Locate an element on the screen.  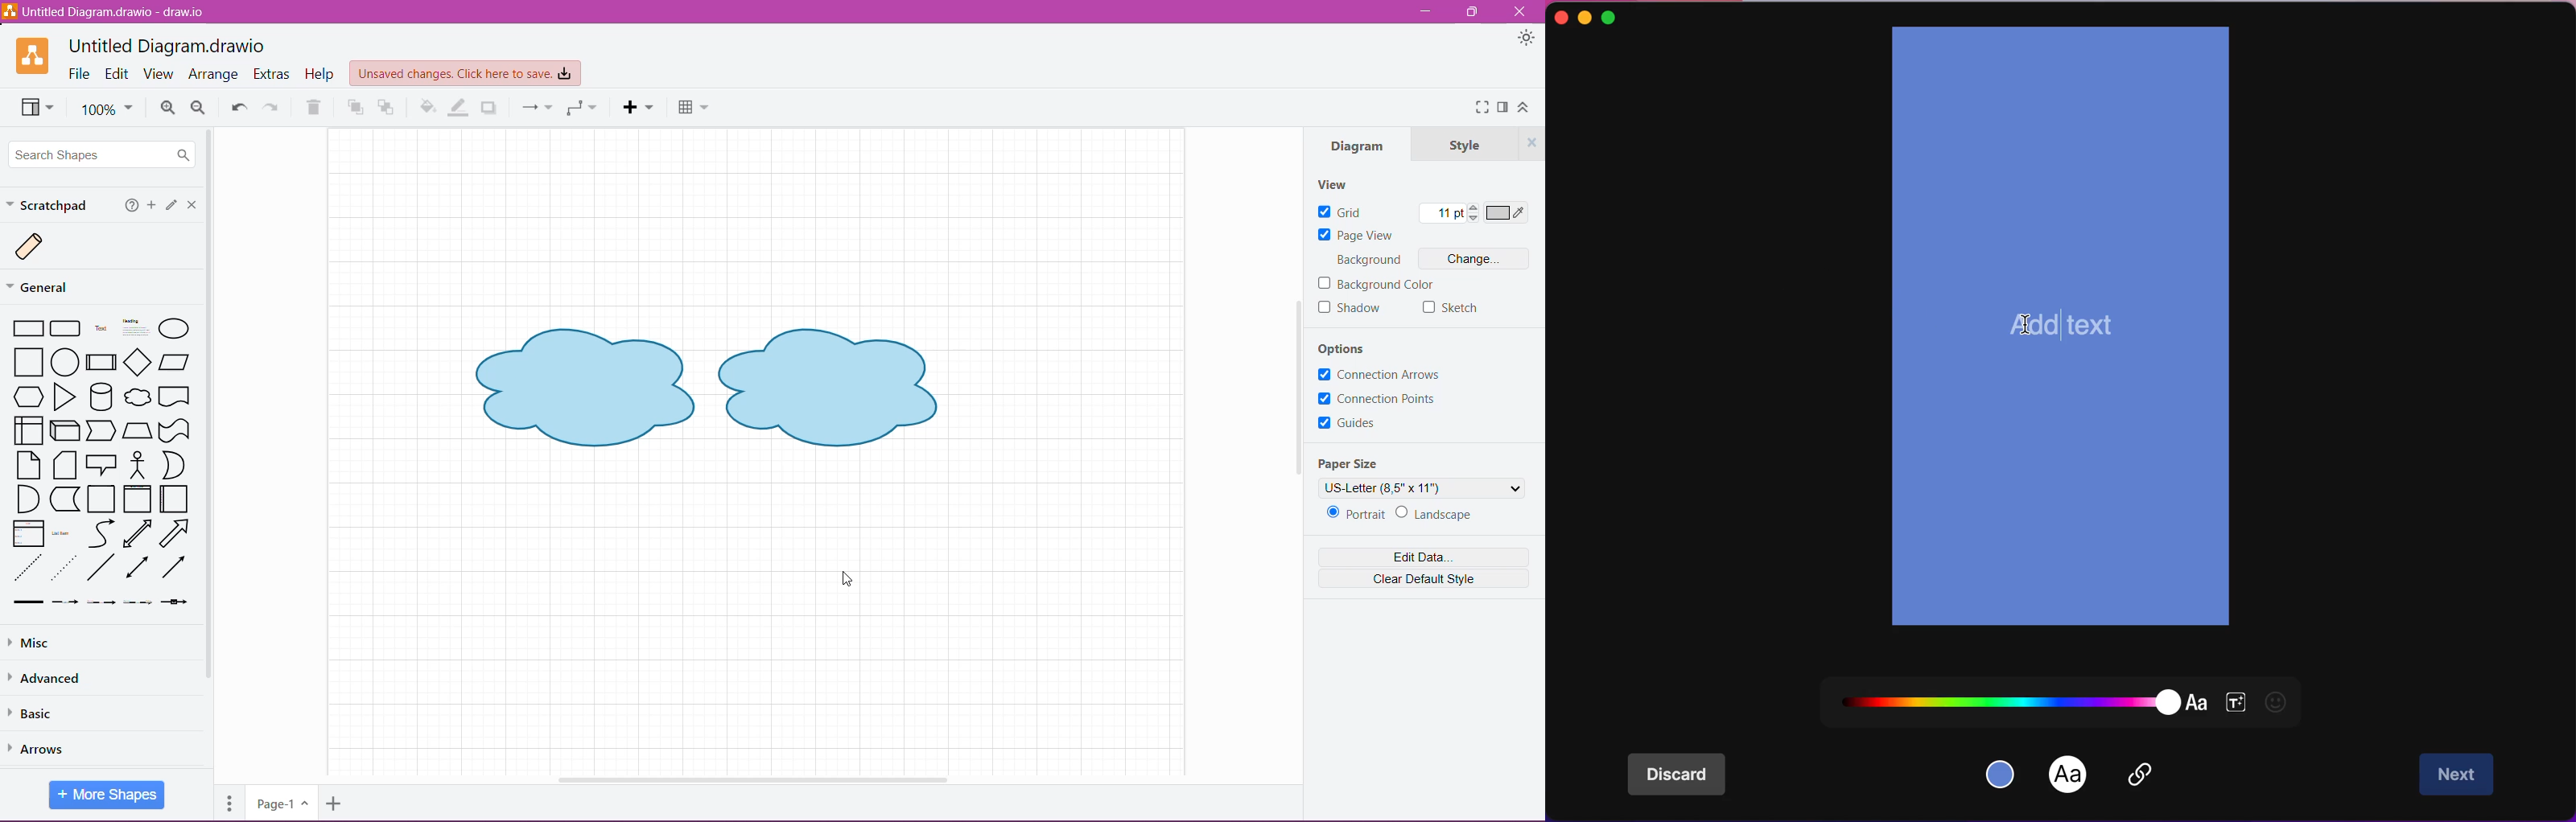
Scratchpad is located at coordinates (50, 205).